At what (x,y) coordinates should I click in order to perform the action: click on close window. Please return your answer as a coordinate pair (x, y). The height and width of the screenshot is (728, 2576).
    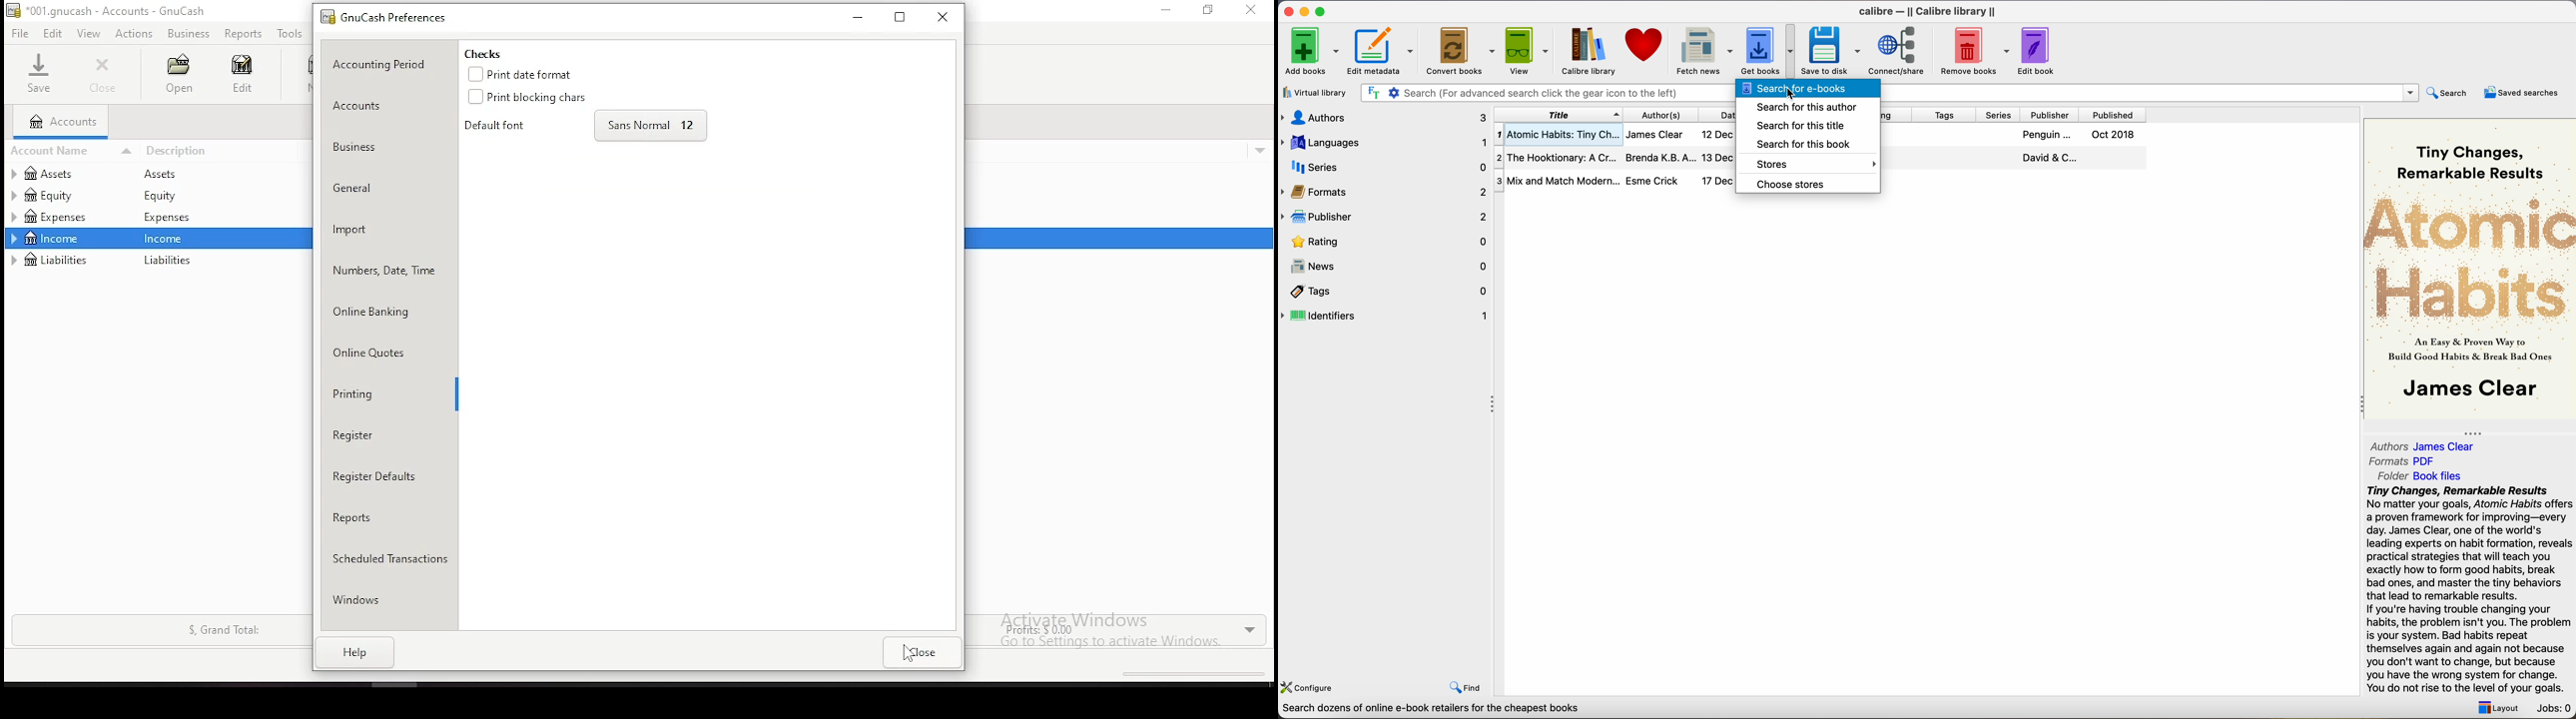
    Looking at the image, I should click on (1252, 10).